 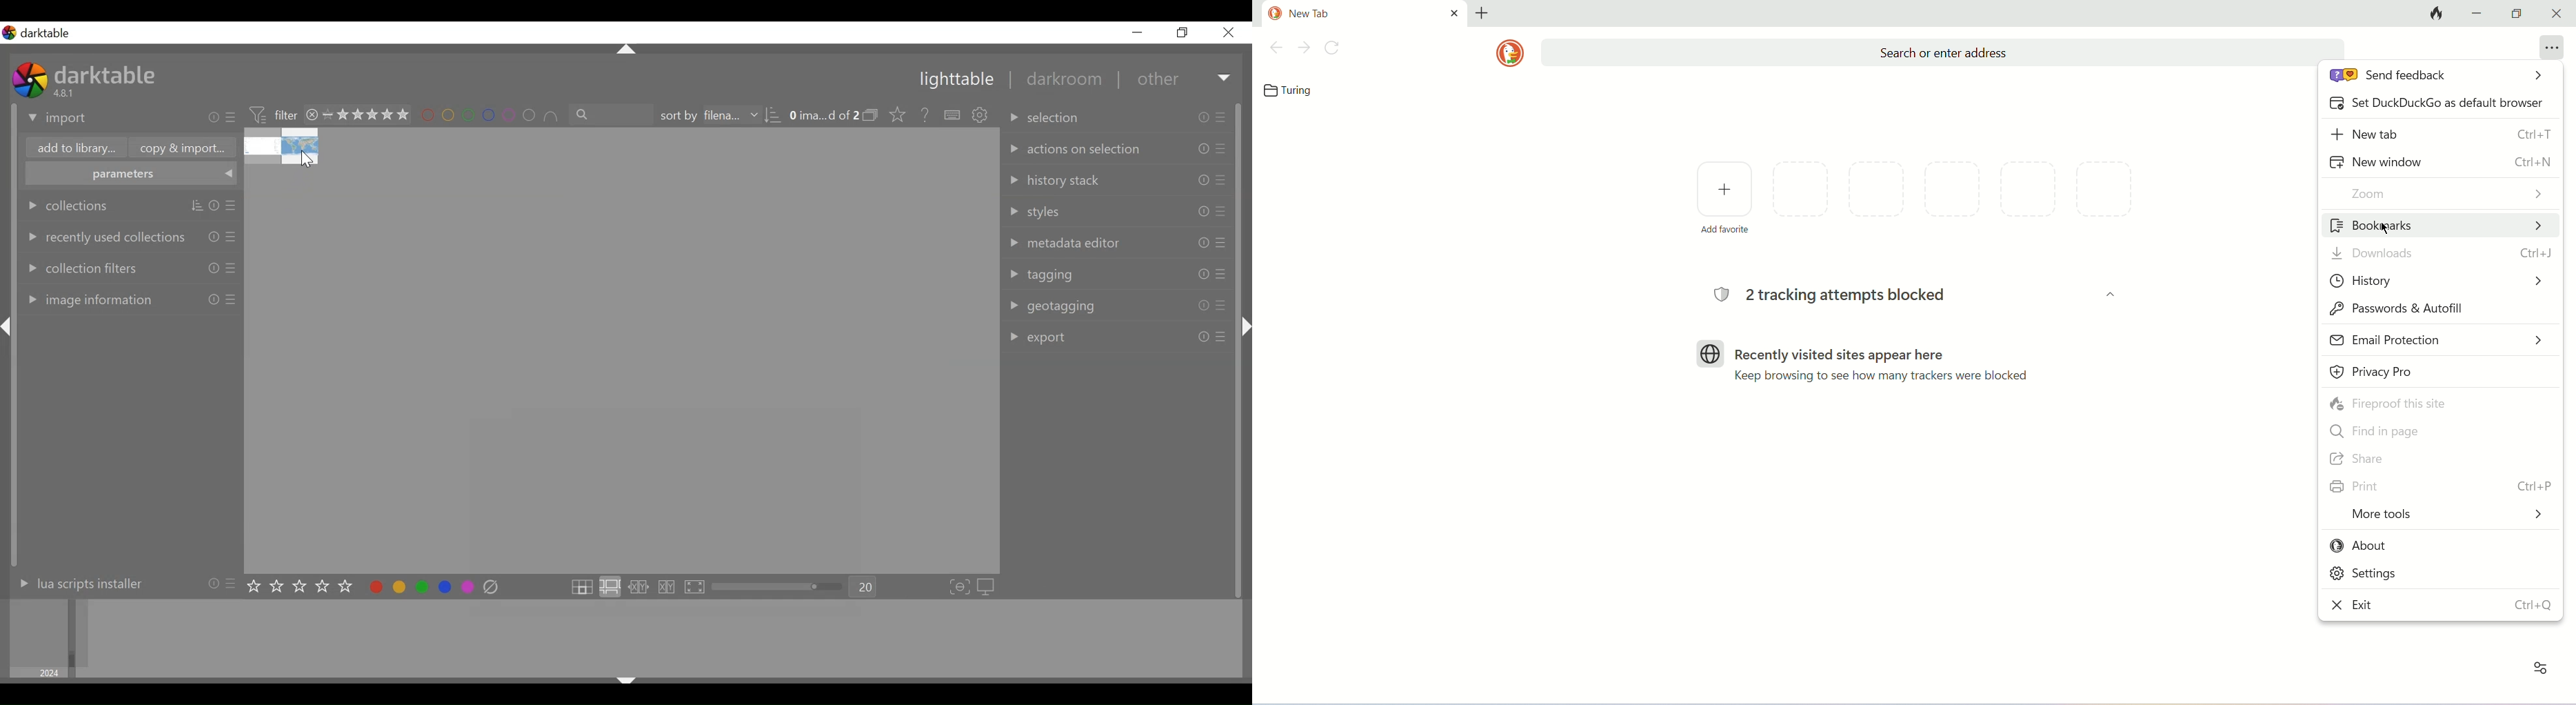 I want to click on , so click(x=1201, y=213).